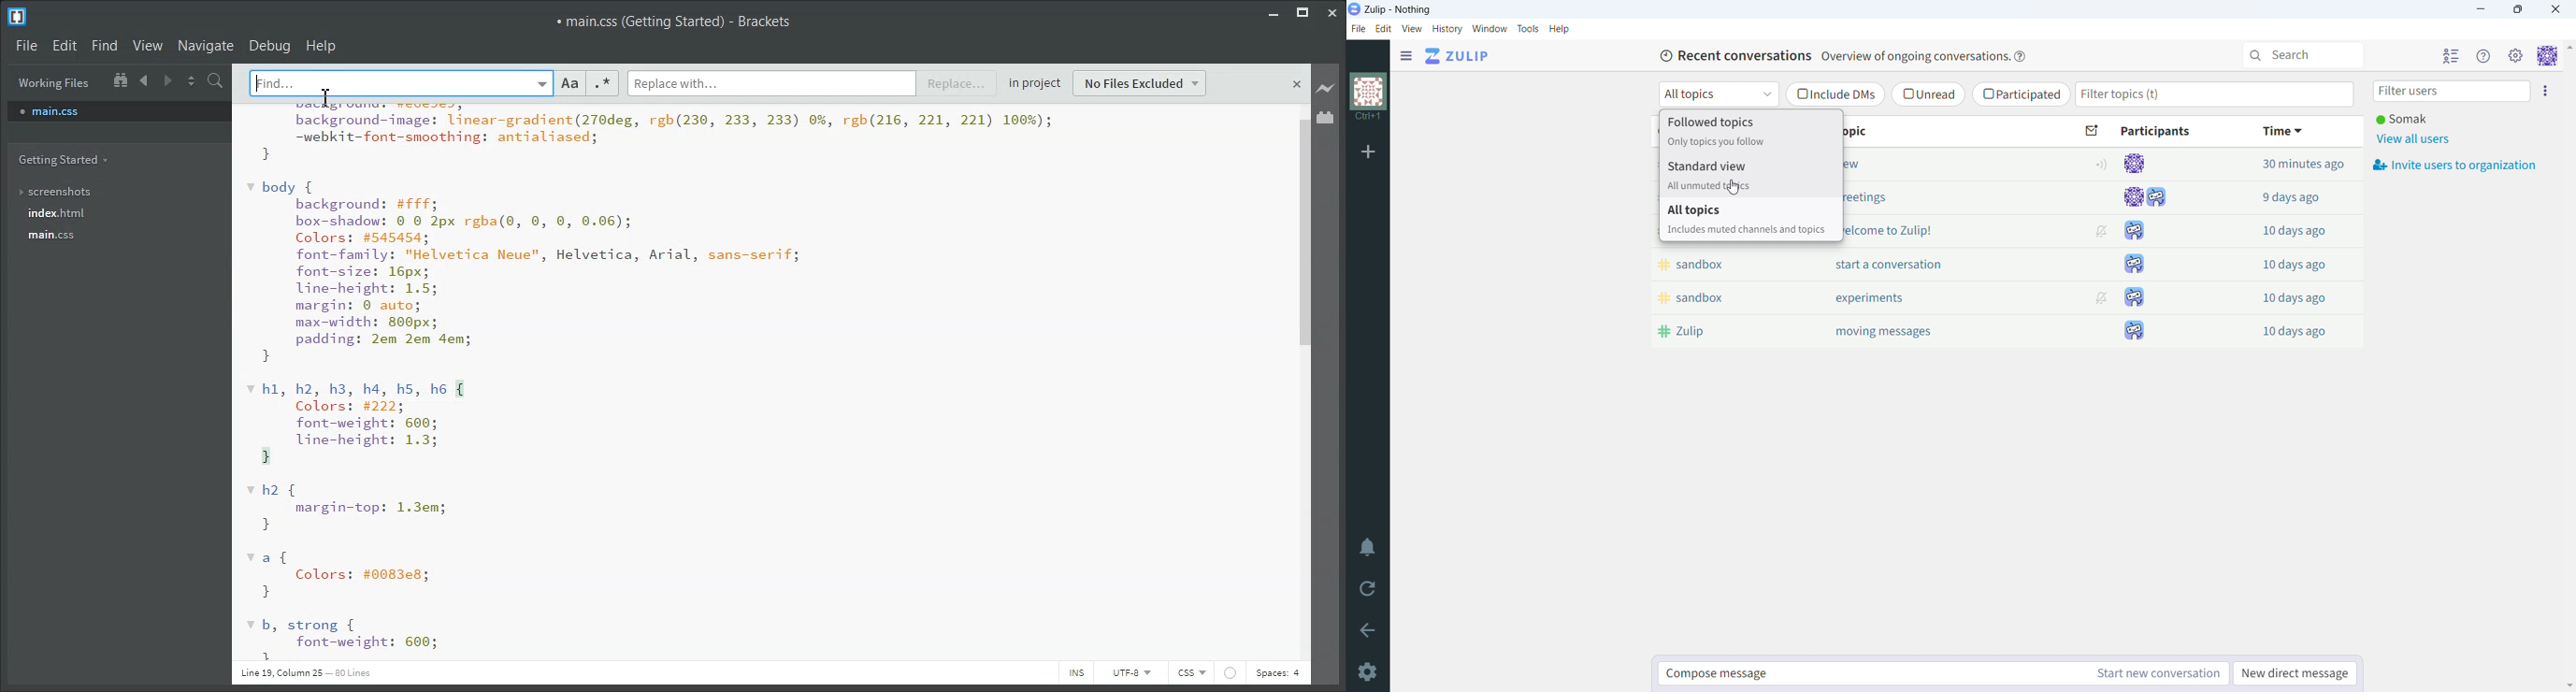  What do you see at coordinates (342, 639) in the screenshot?
I see `b, strong {font-weight: 600;5}` at bounding box center [342, 639].